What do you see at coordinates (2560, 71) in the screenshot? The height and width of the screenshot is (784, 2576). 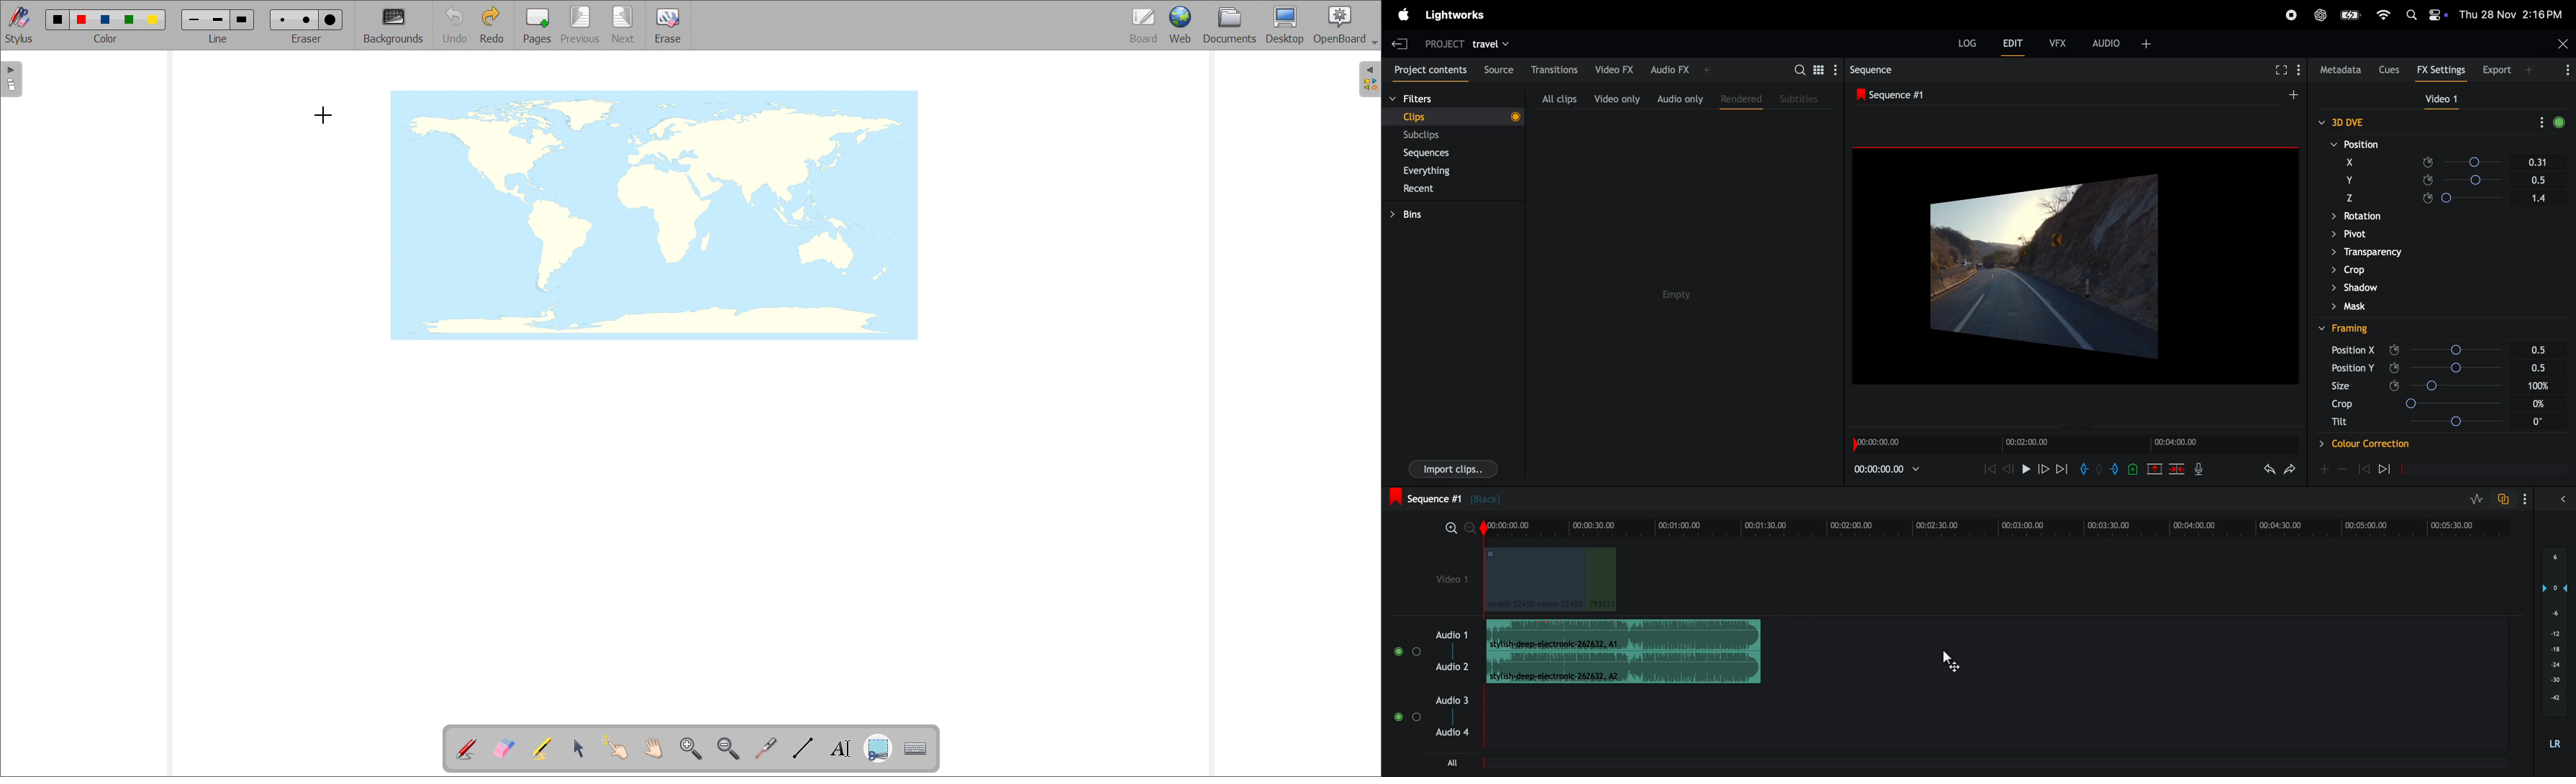 I see `options` at bounding box center [2560, 71].